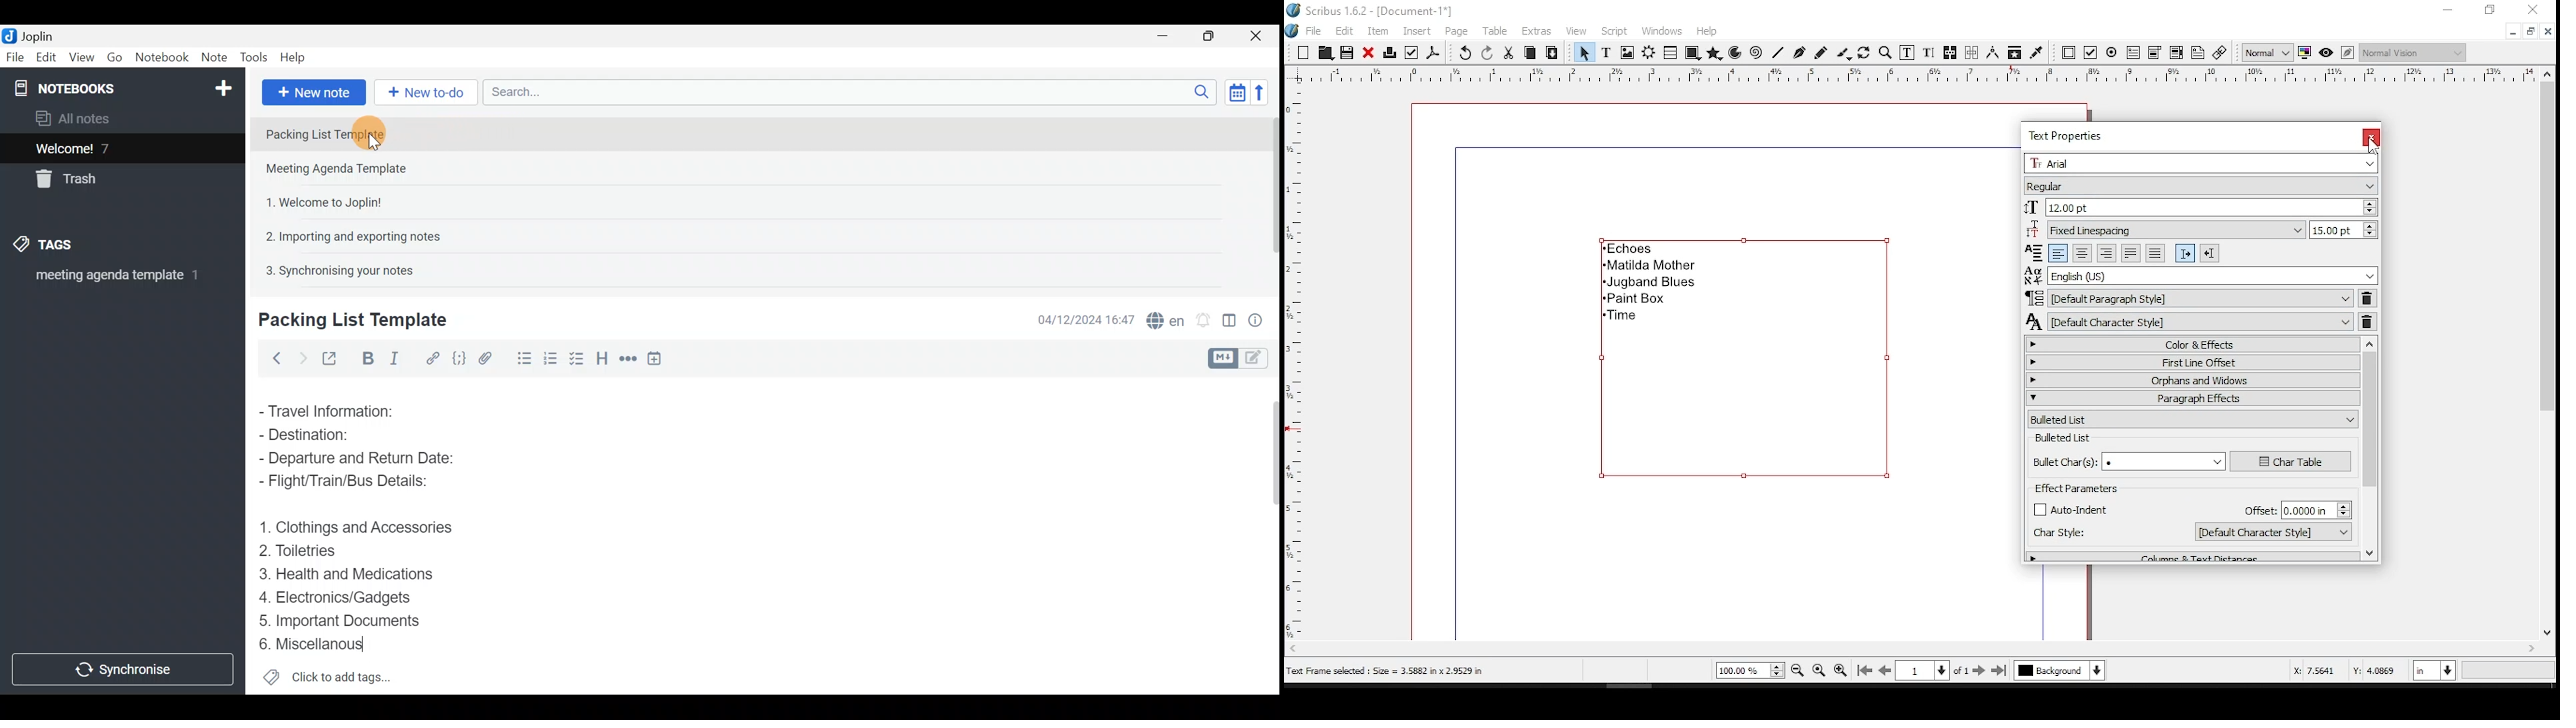 This screenshot has height=728, width=2576. What do you see at coordinates (1627, 53) in the screenshot?
I see `image frame` at bounding box center [1627, 53].